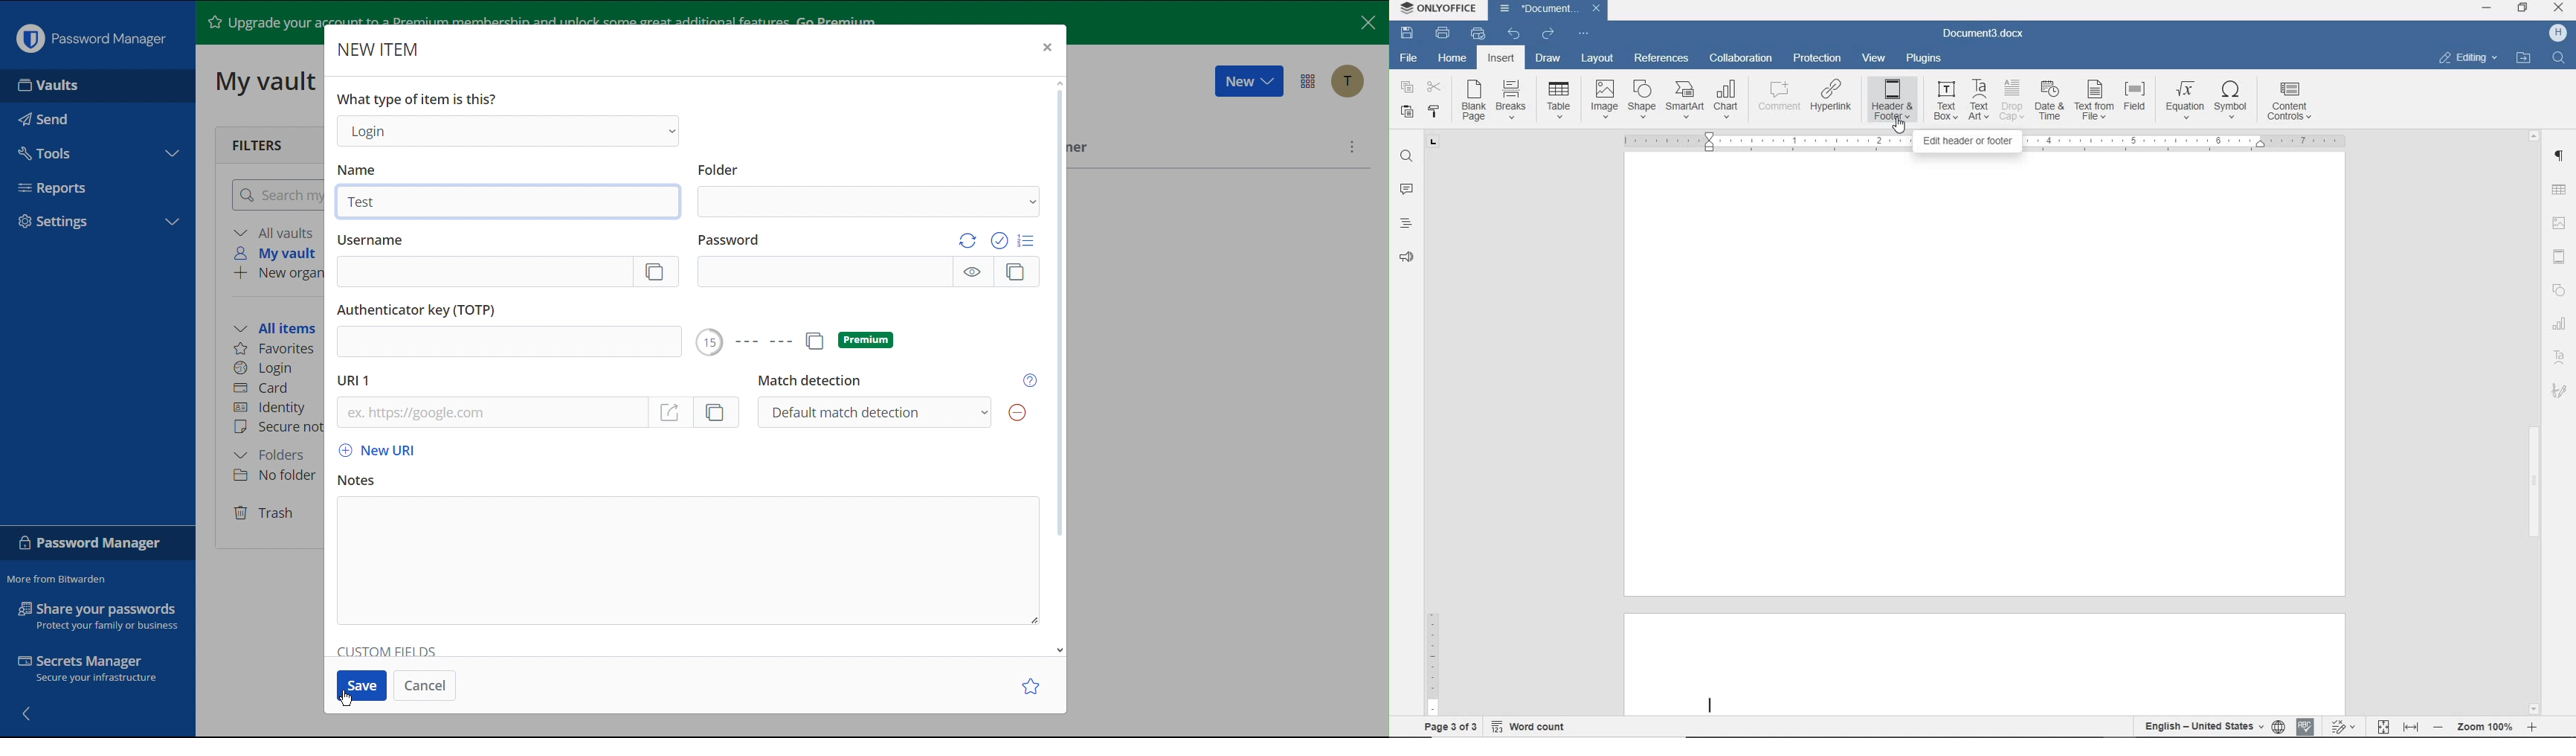 This screenshot has width=2576, height=756. Describe the element at coordinates (2203, 727) in the screenshot. I see `TEXT LANGUAGE` at that location.